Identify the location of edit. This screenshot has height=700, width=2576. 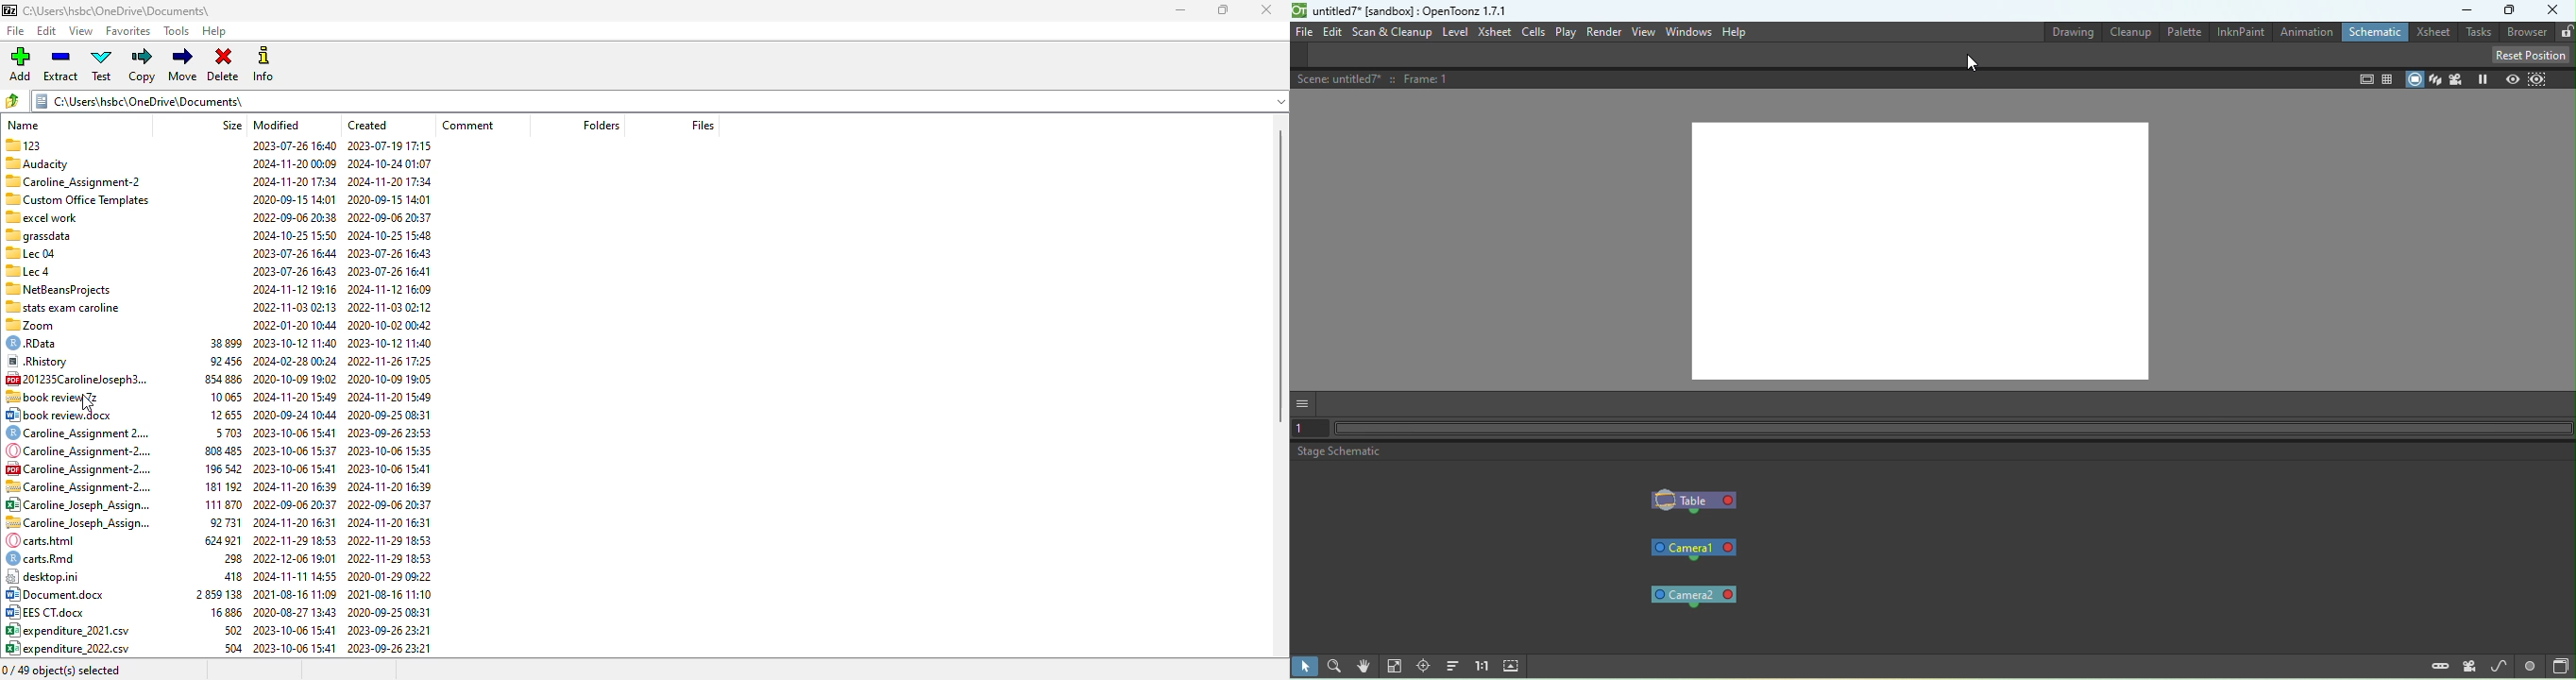
(46, 30).